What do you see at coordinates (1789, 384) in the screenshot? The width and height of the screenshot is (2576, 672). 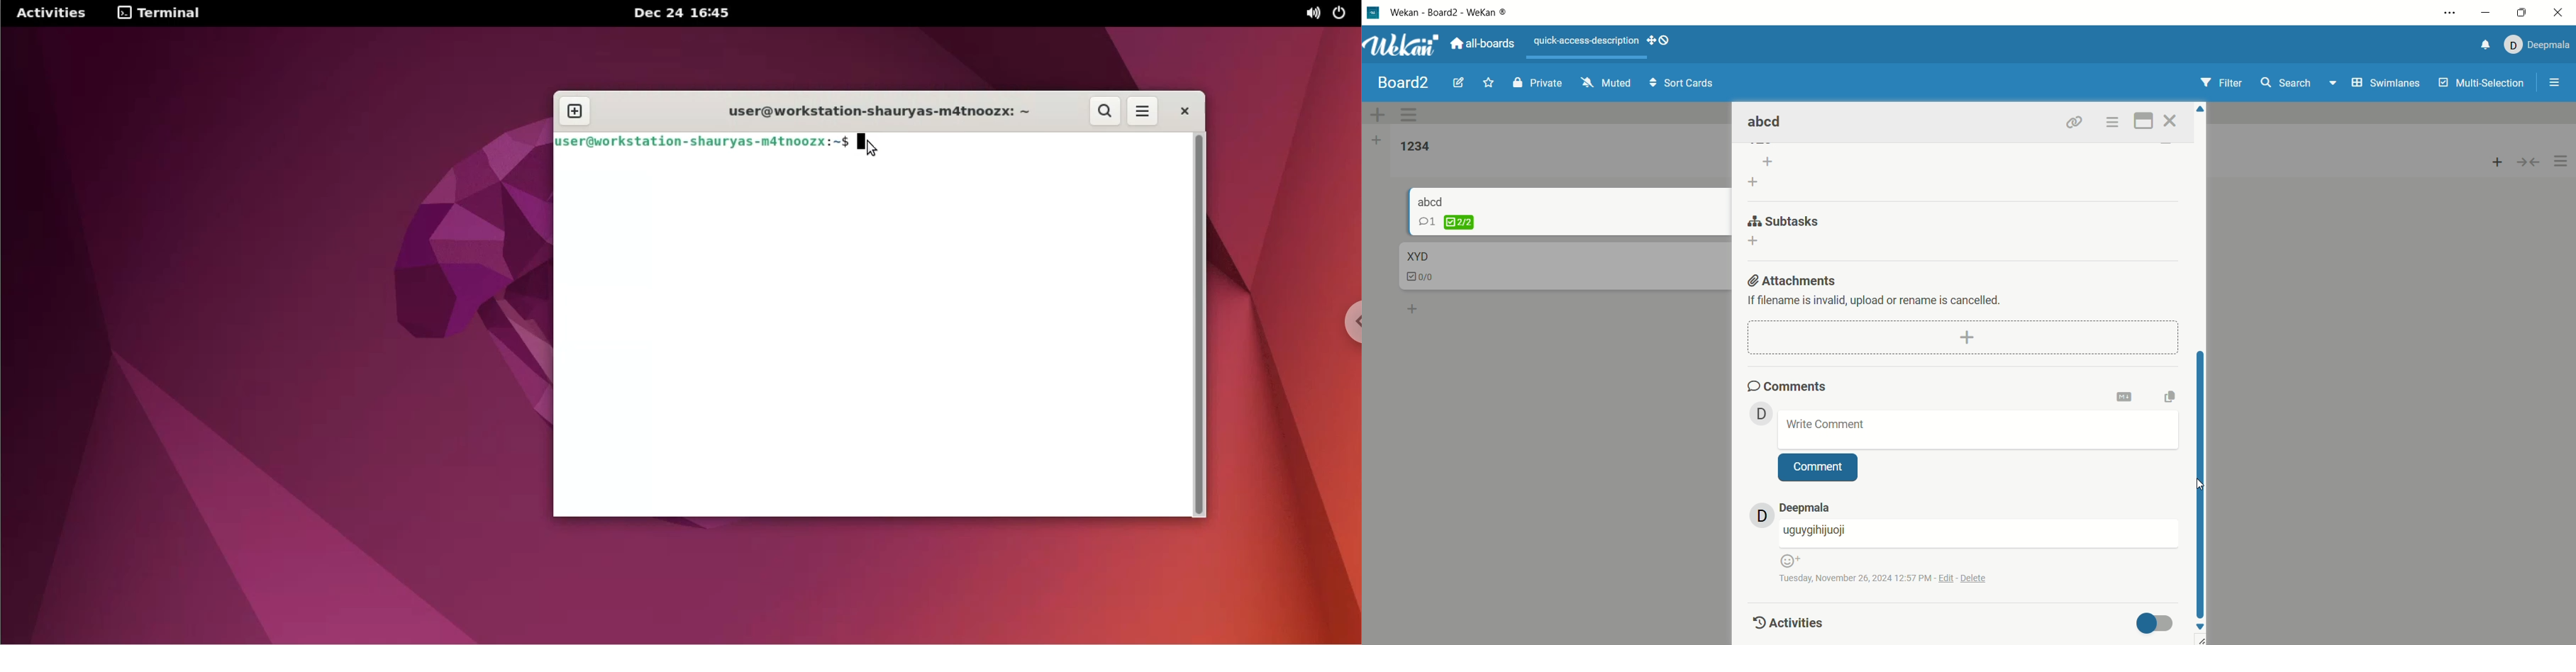 I see `comments` at bounding box center [1789, 384].